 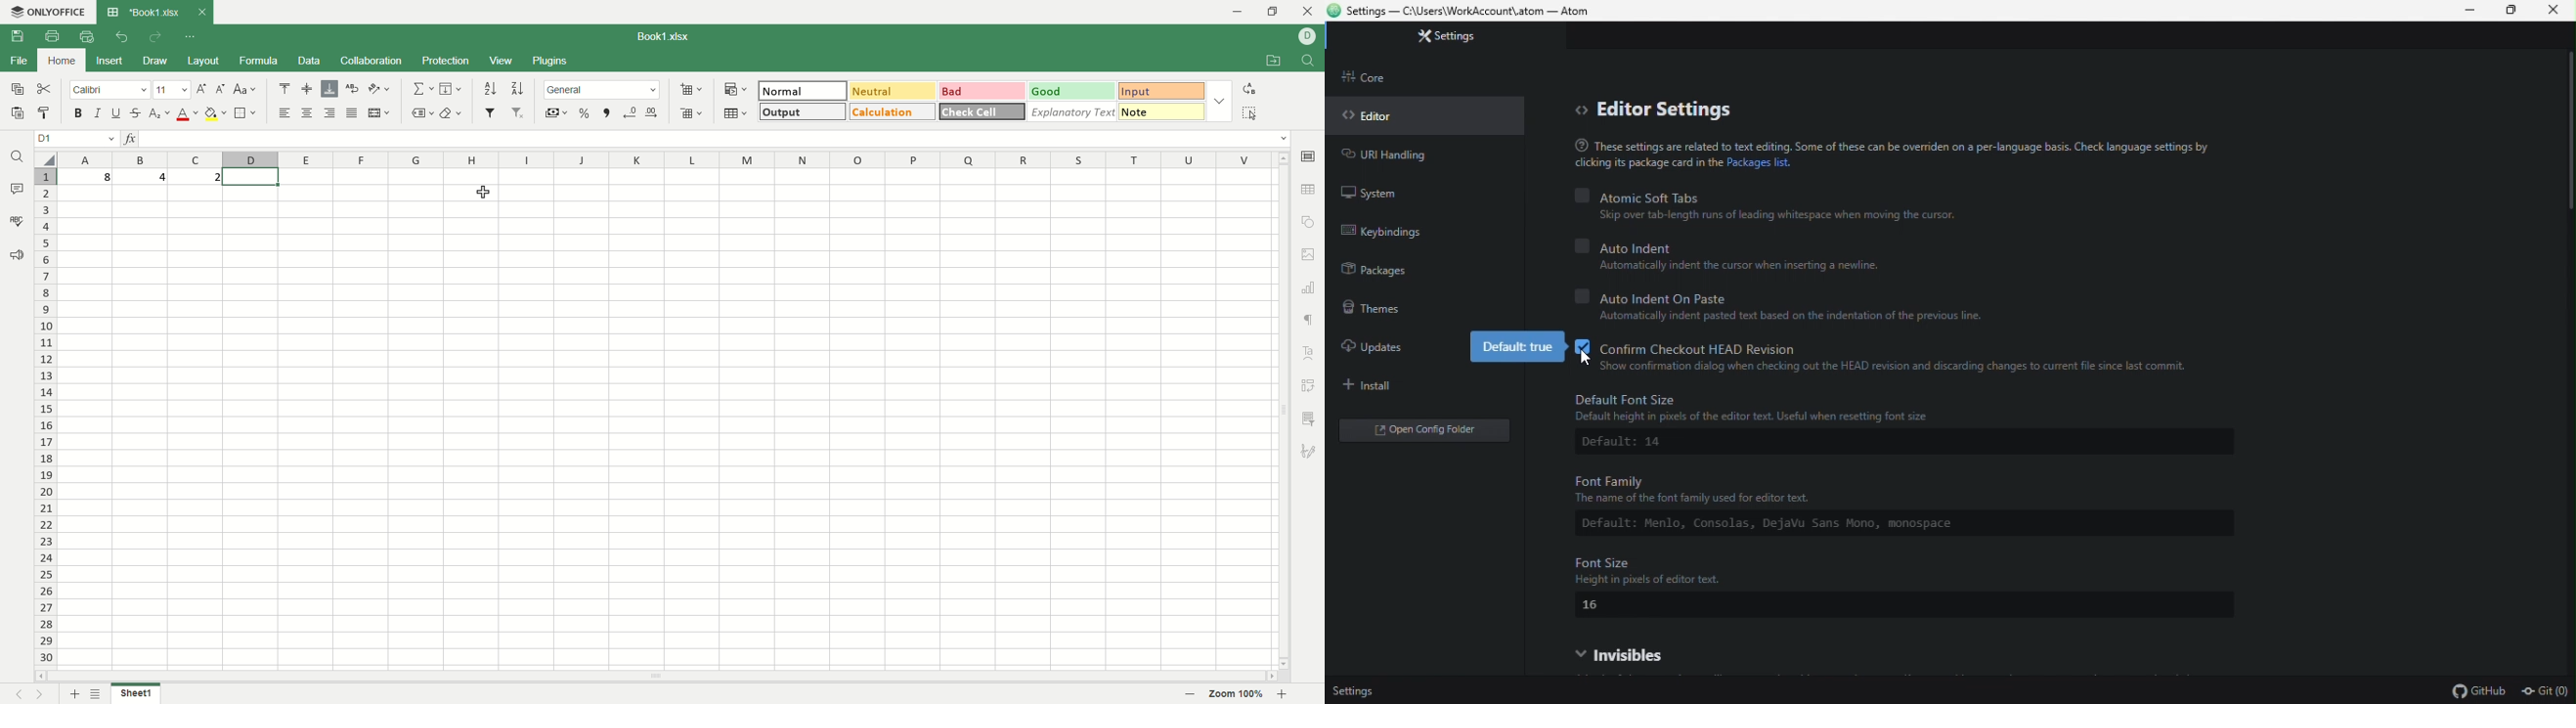 I want to click on home, so click(x=62, y=60).